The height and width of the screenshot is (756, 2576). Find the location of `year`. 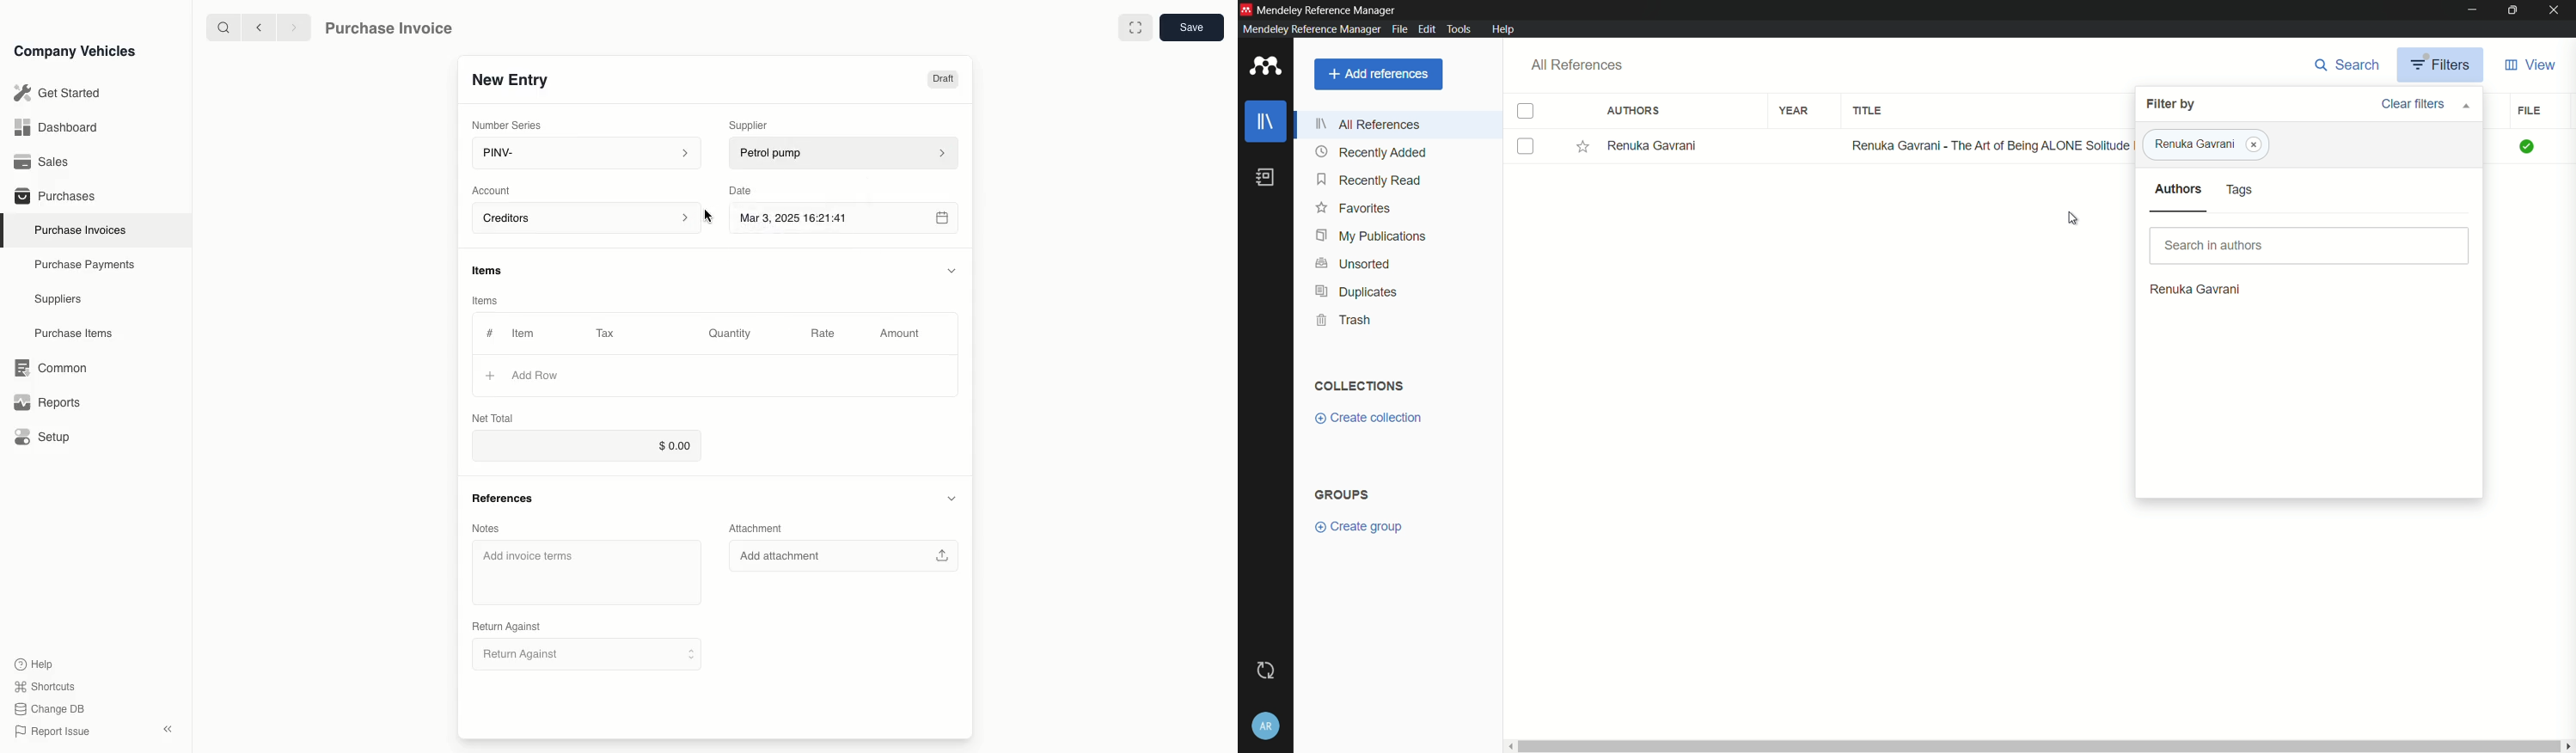

year is located at coordinates (1795, 111).